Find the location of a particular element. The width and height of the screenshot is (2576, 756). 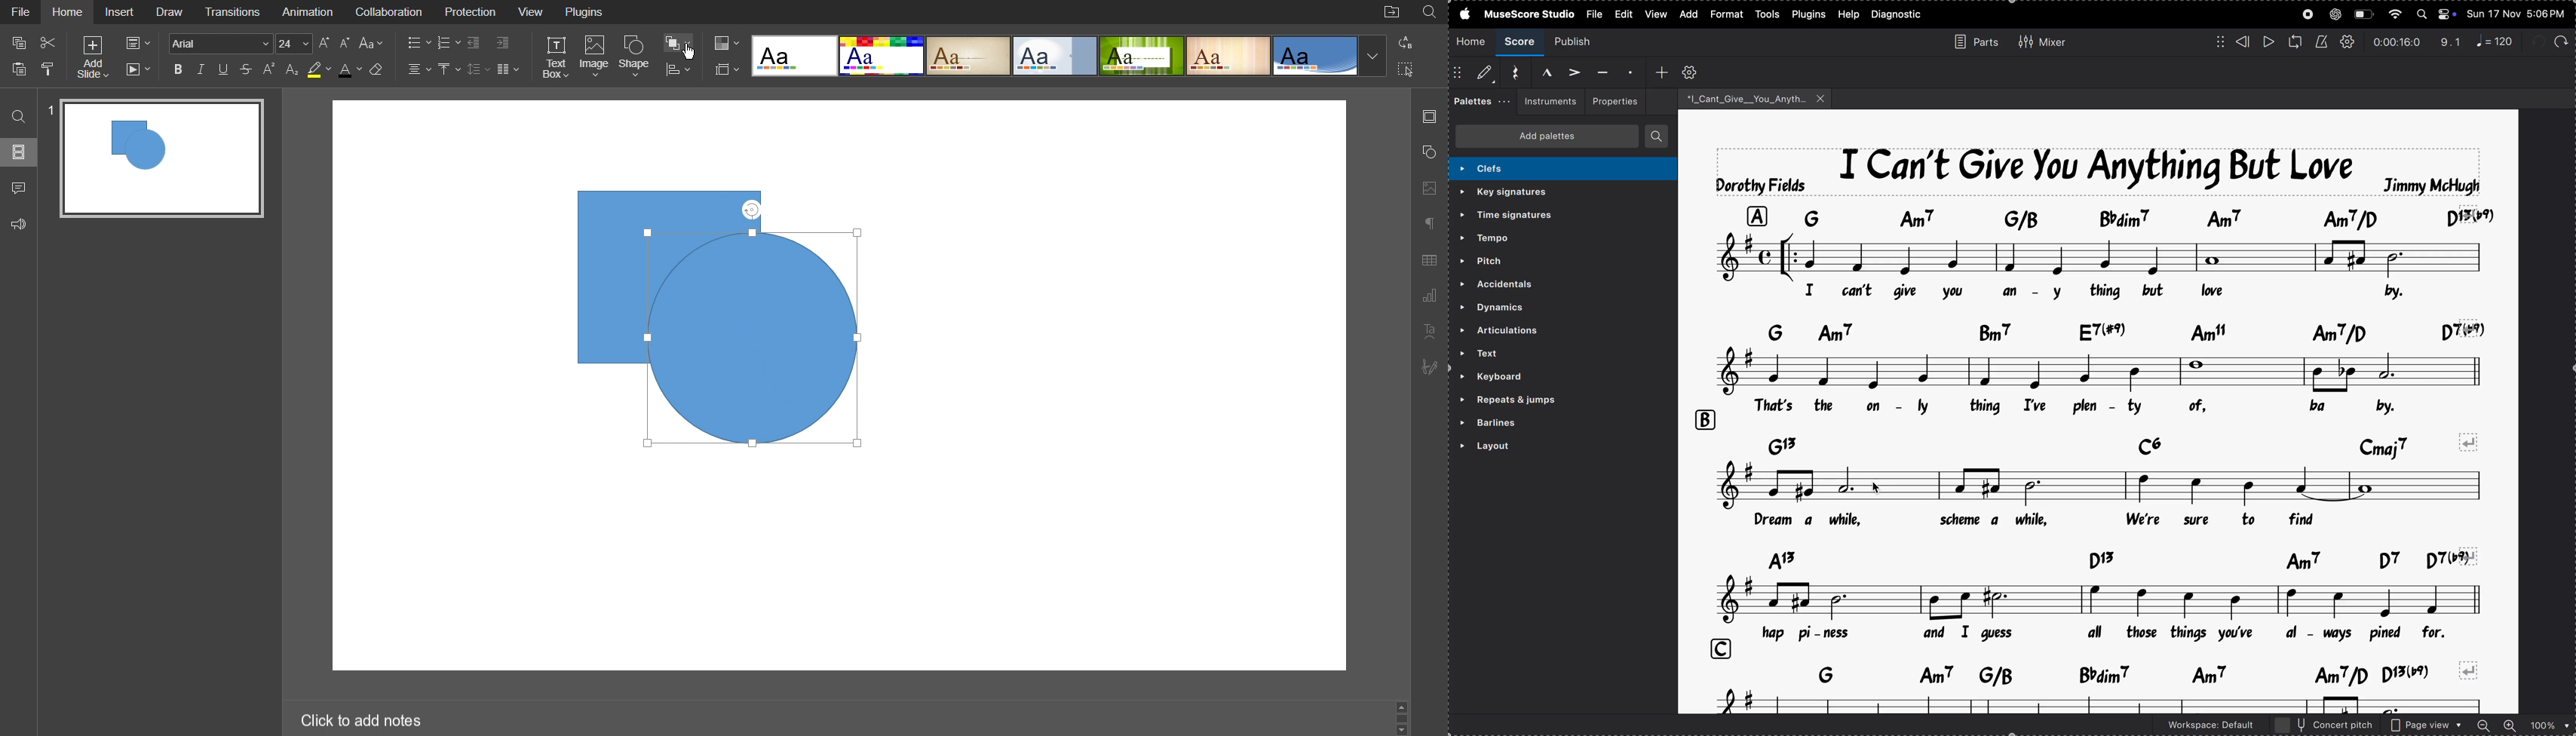

time frame is located at coordinates (2397, 42).